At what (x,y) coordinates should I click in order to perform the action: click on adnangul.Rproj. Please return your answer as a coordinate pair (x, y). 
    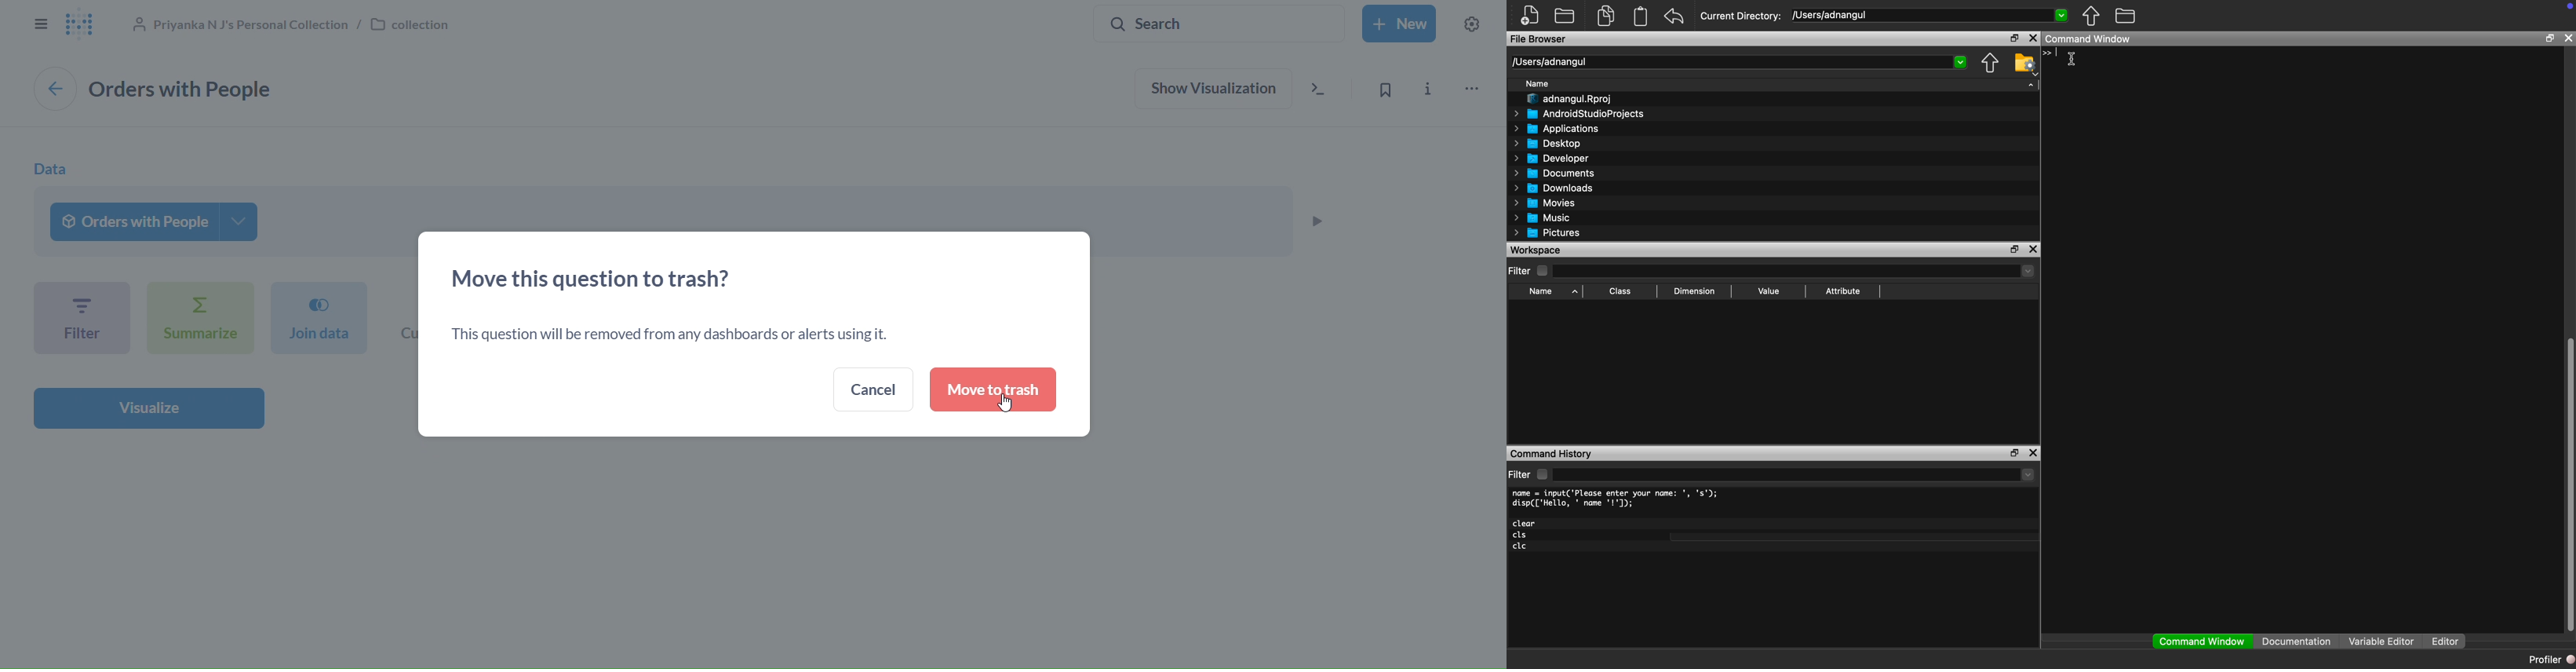
    Looking at the image, I should click on (1571, 99).